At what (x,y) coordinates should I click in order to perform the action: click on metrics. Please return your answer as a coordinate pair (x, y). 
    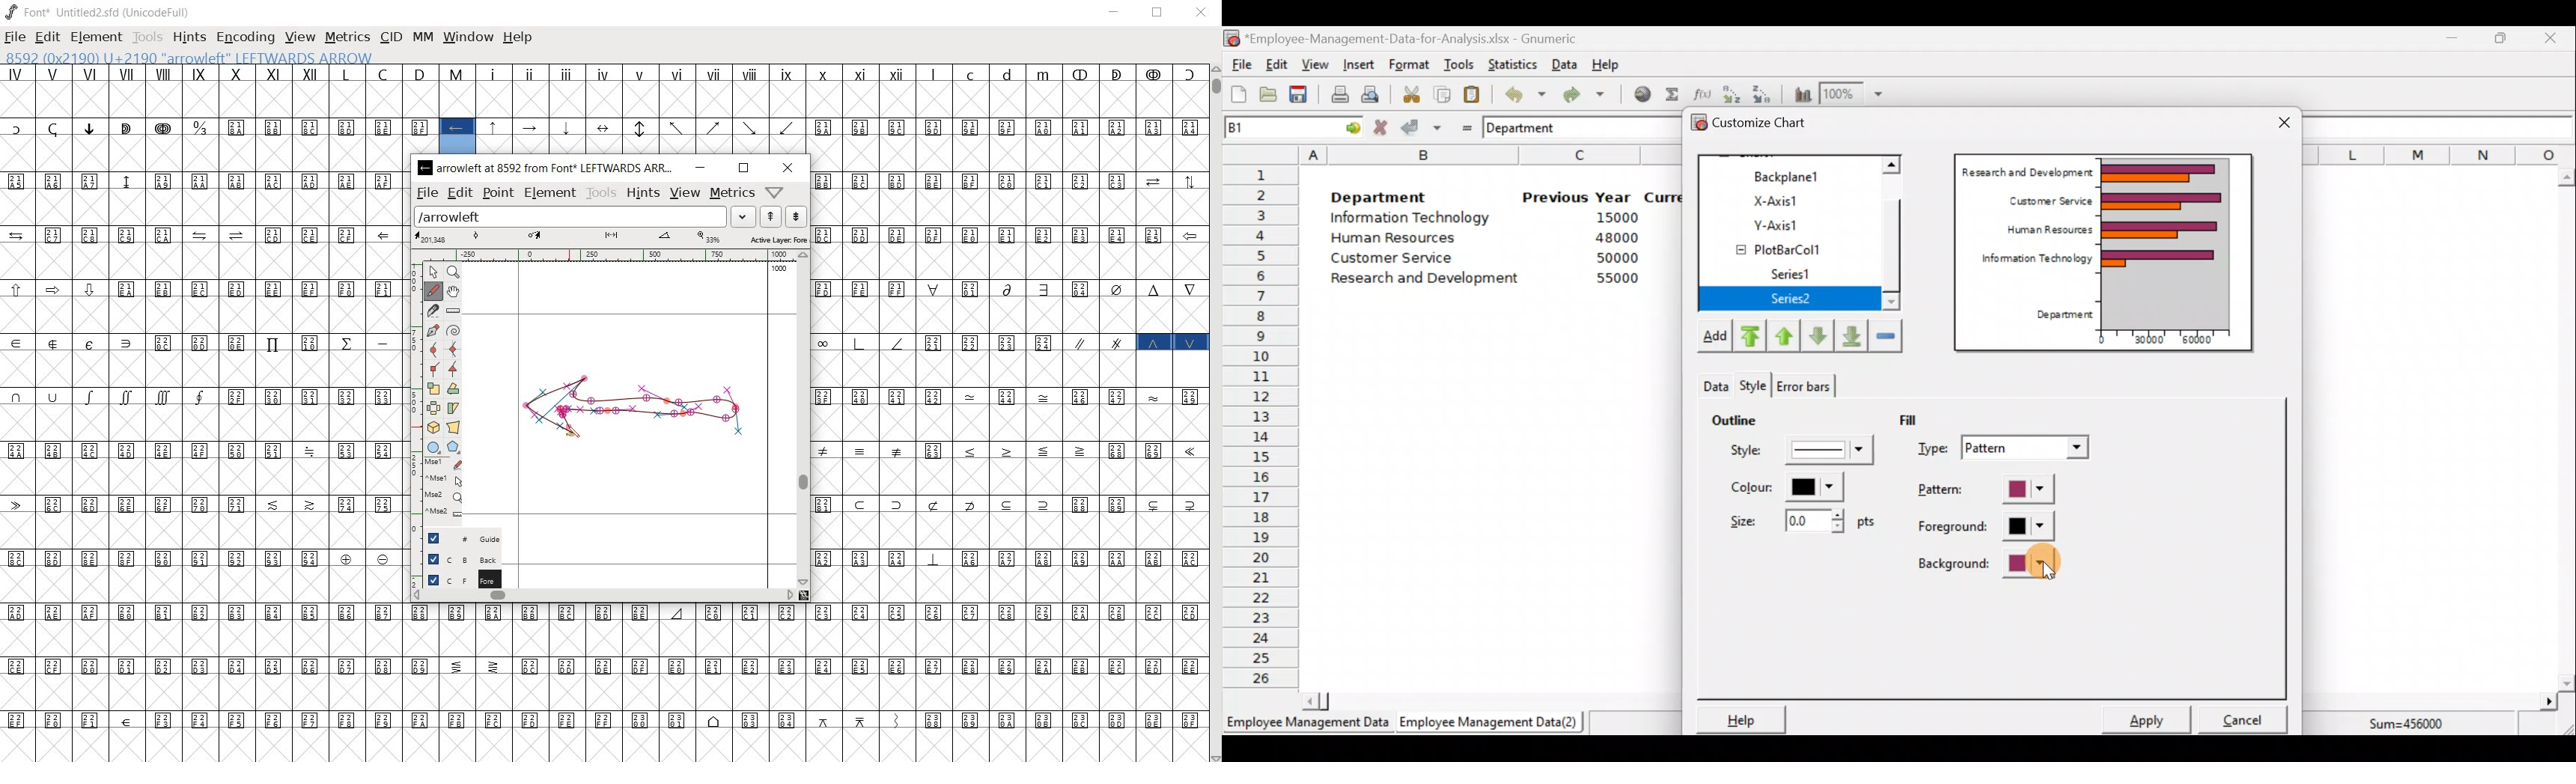
    Looking at the image, I should click on (347, 38).